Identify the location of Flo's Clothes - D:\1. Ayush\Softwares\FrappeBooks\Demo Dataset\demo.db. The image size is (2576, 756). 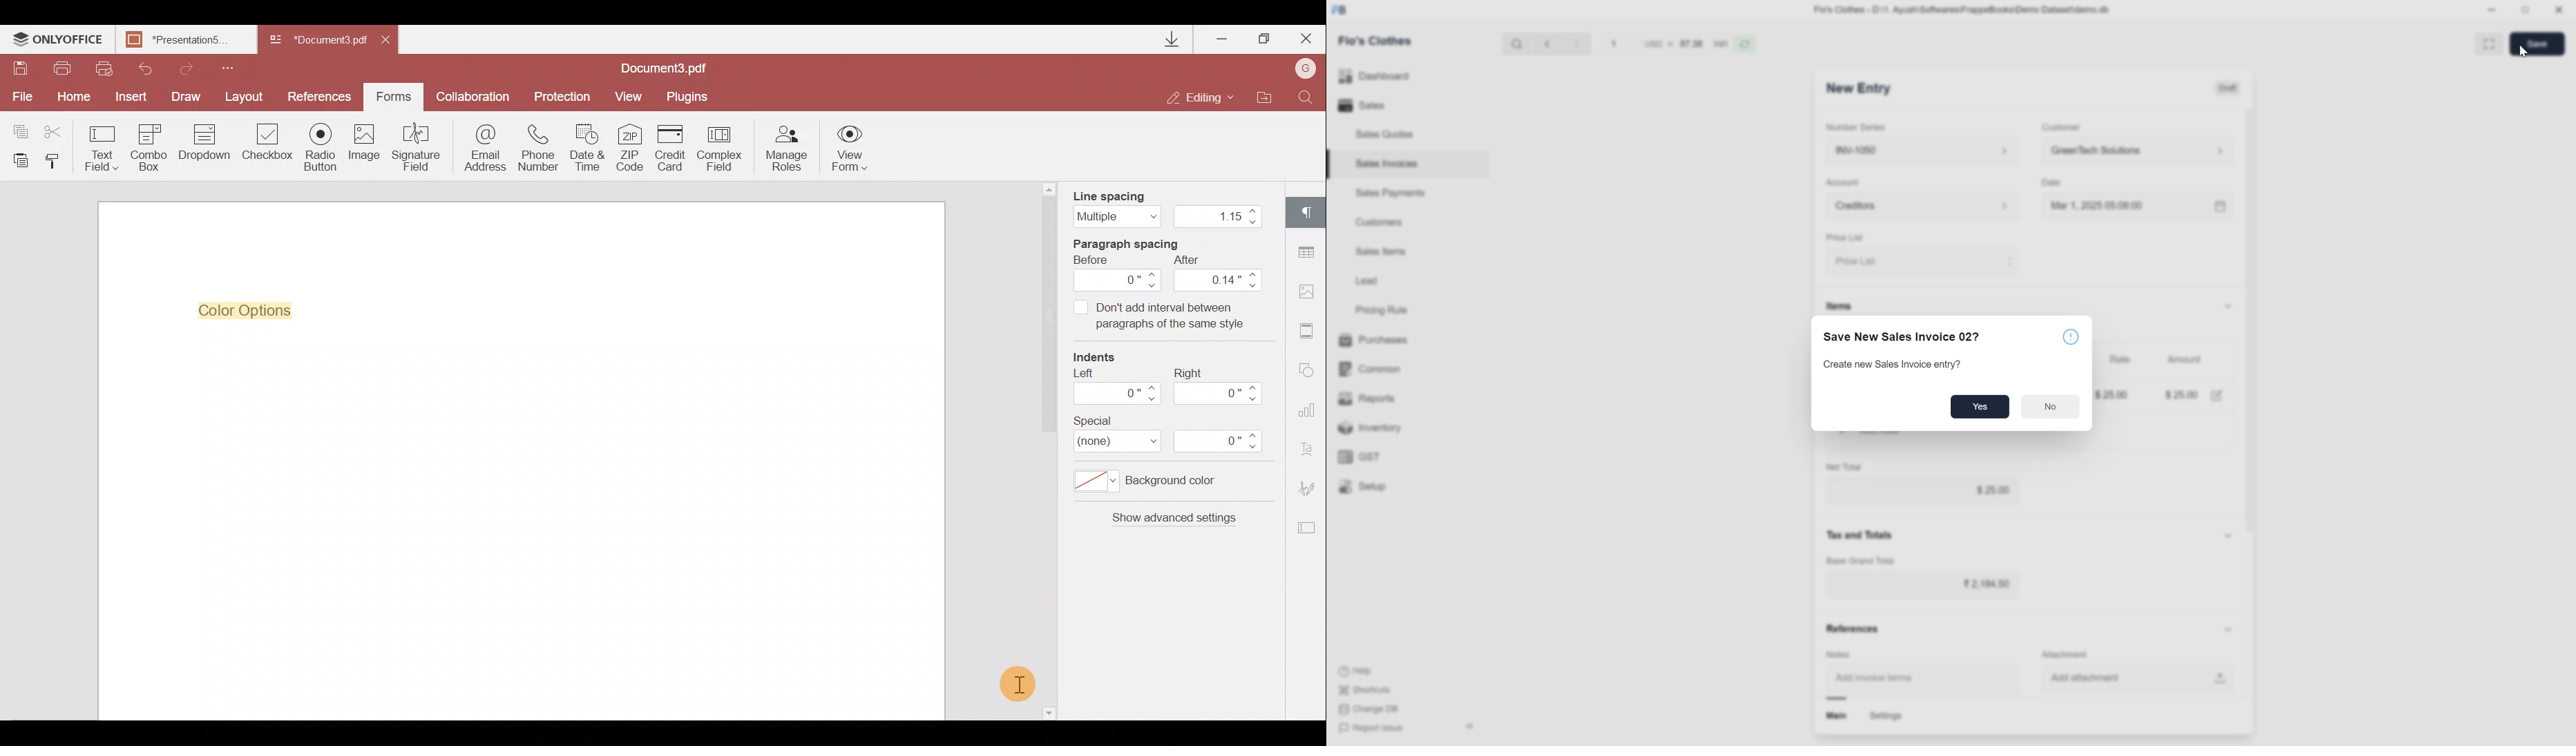
(1971, 11).